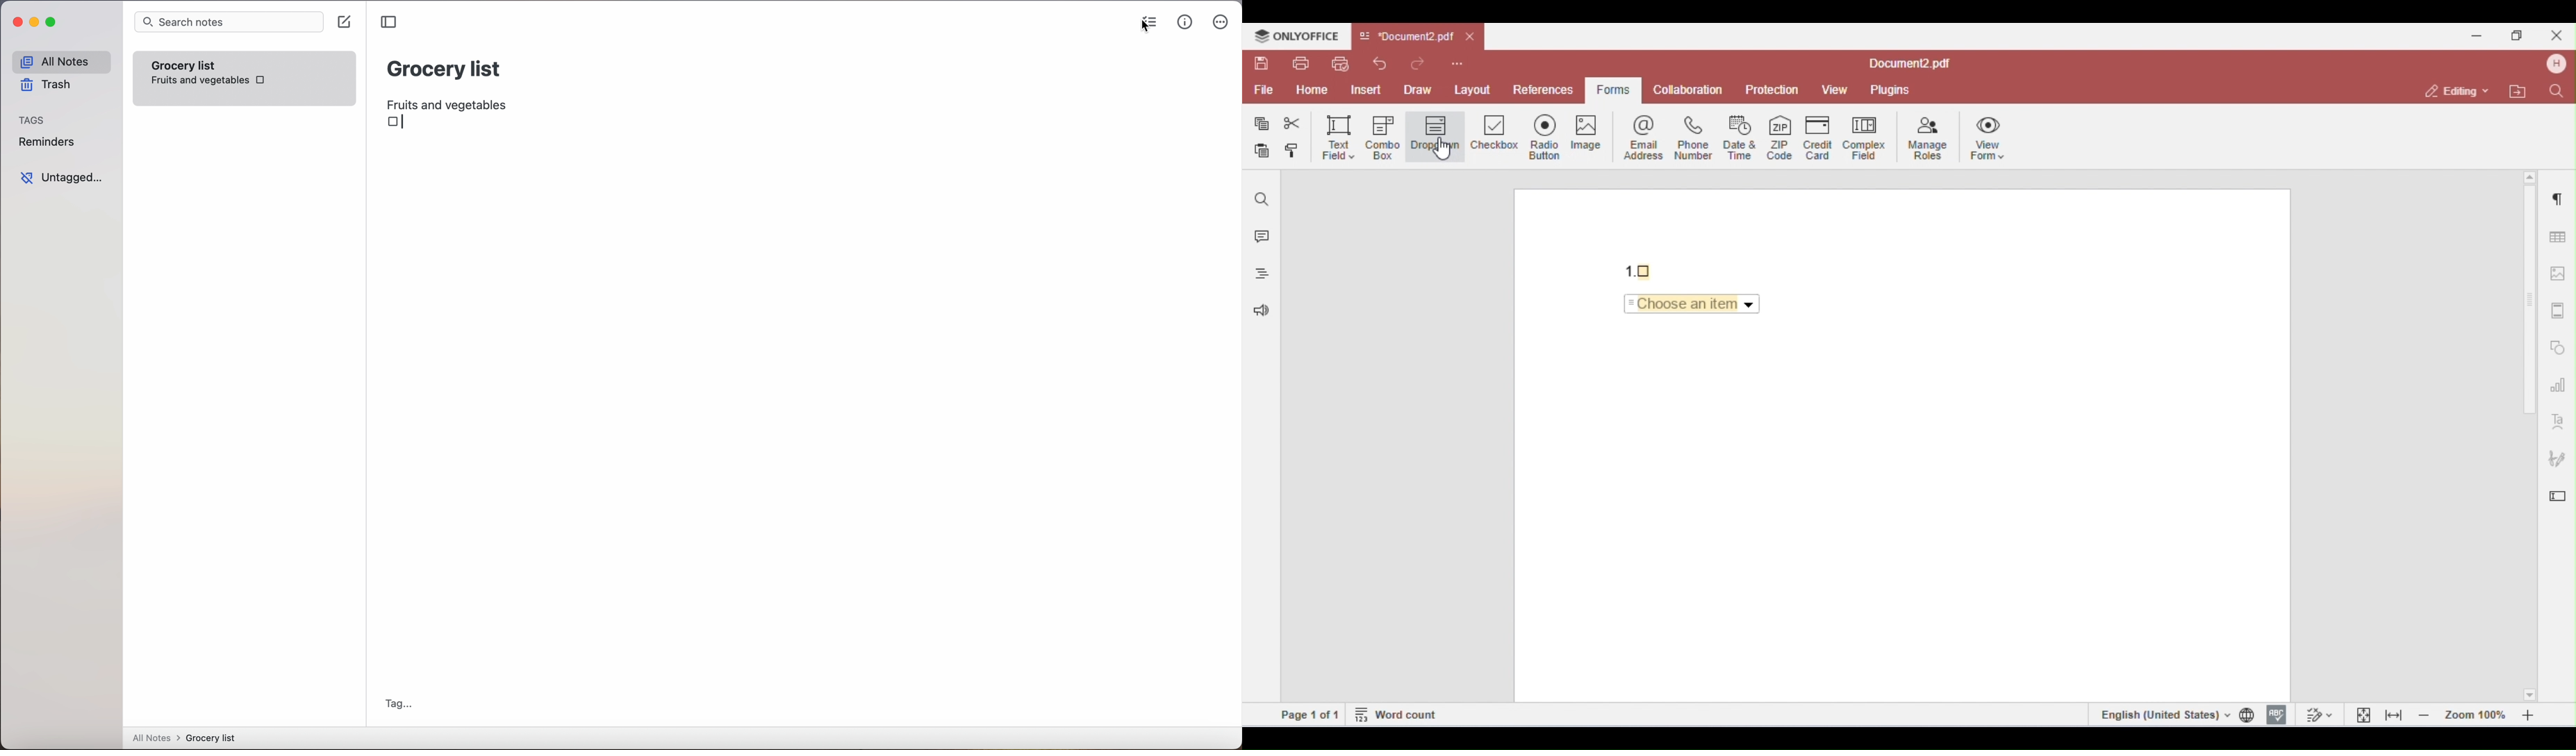  I want to click on grocery list, so click(445, 67).